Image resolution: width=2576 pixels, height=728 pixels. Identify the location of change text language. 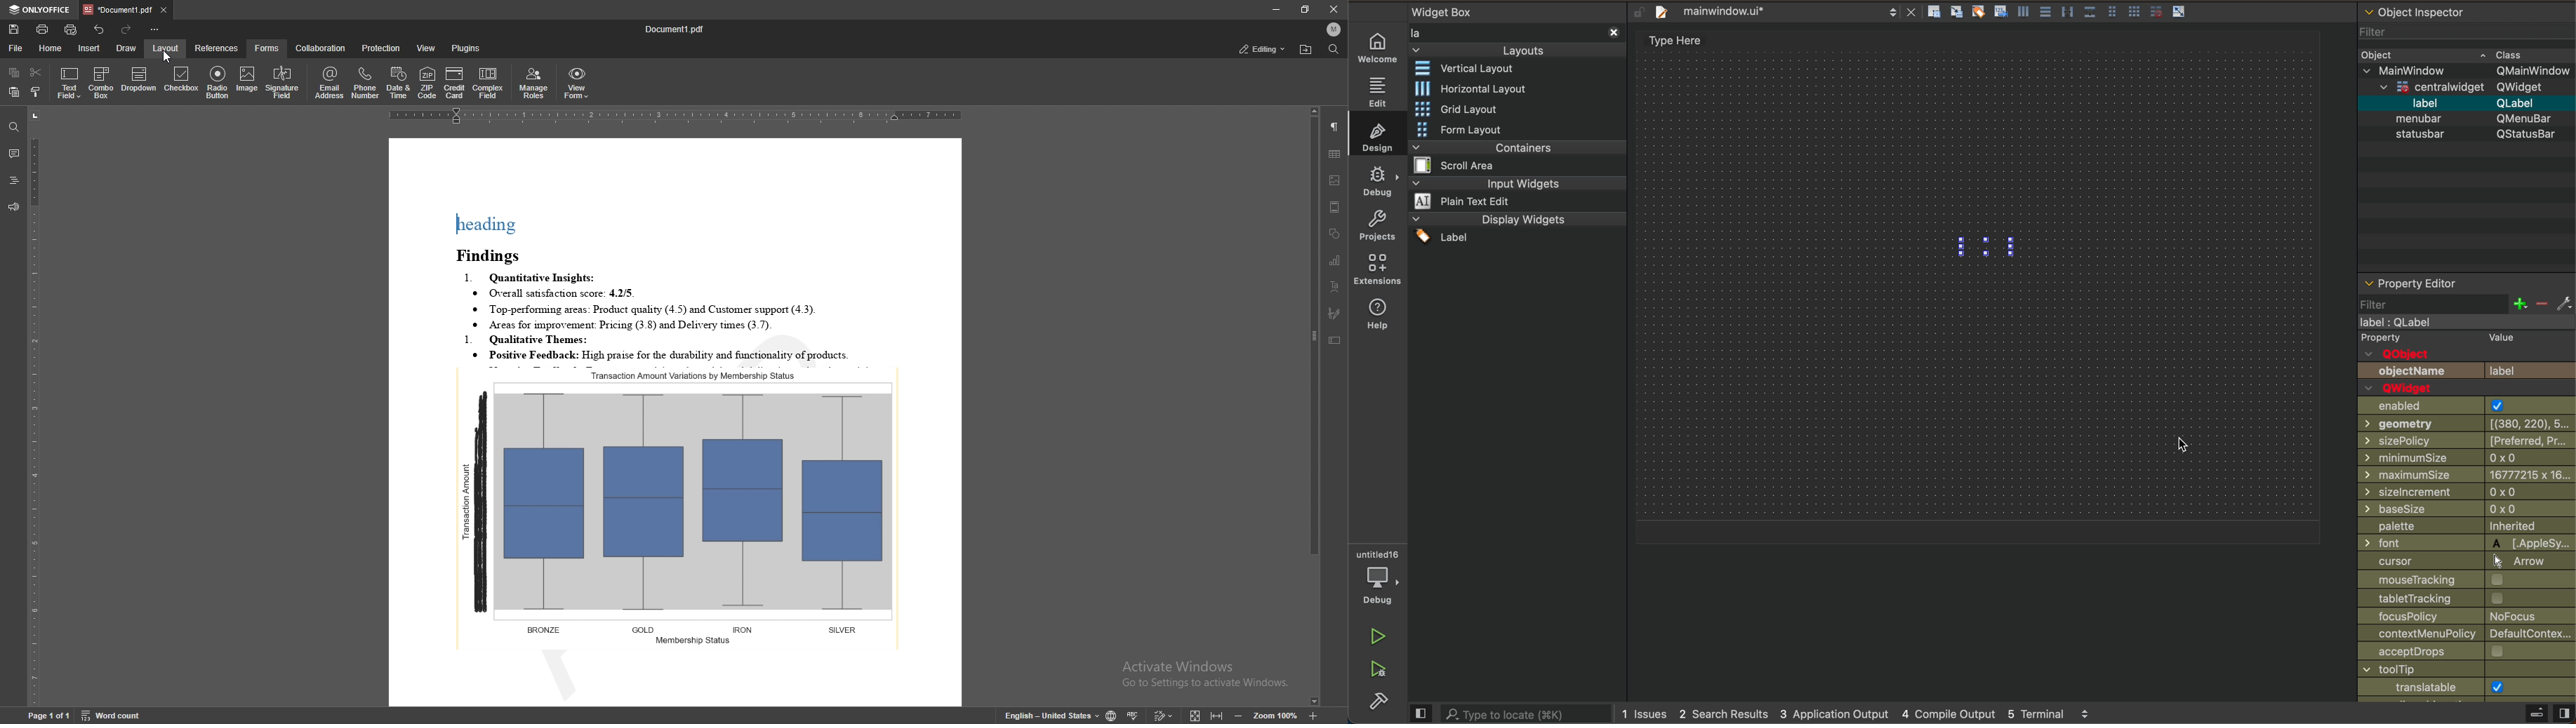
(1053, 713).